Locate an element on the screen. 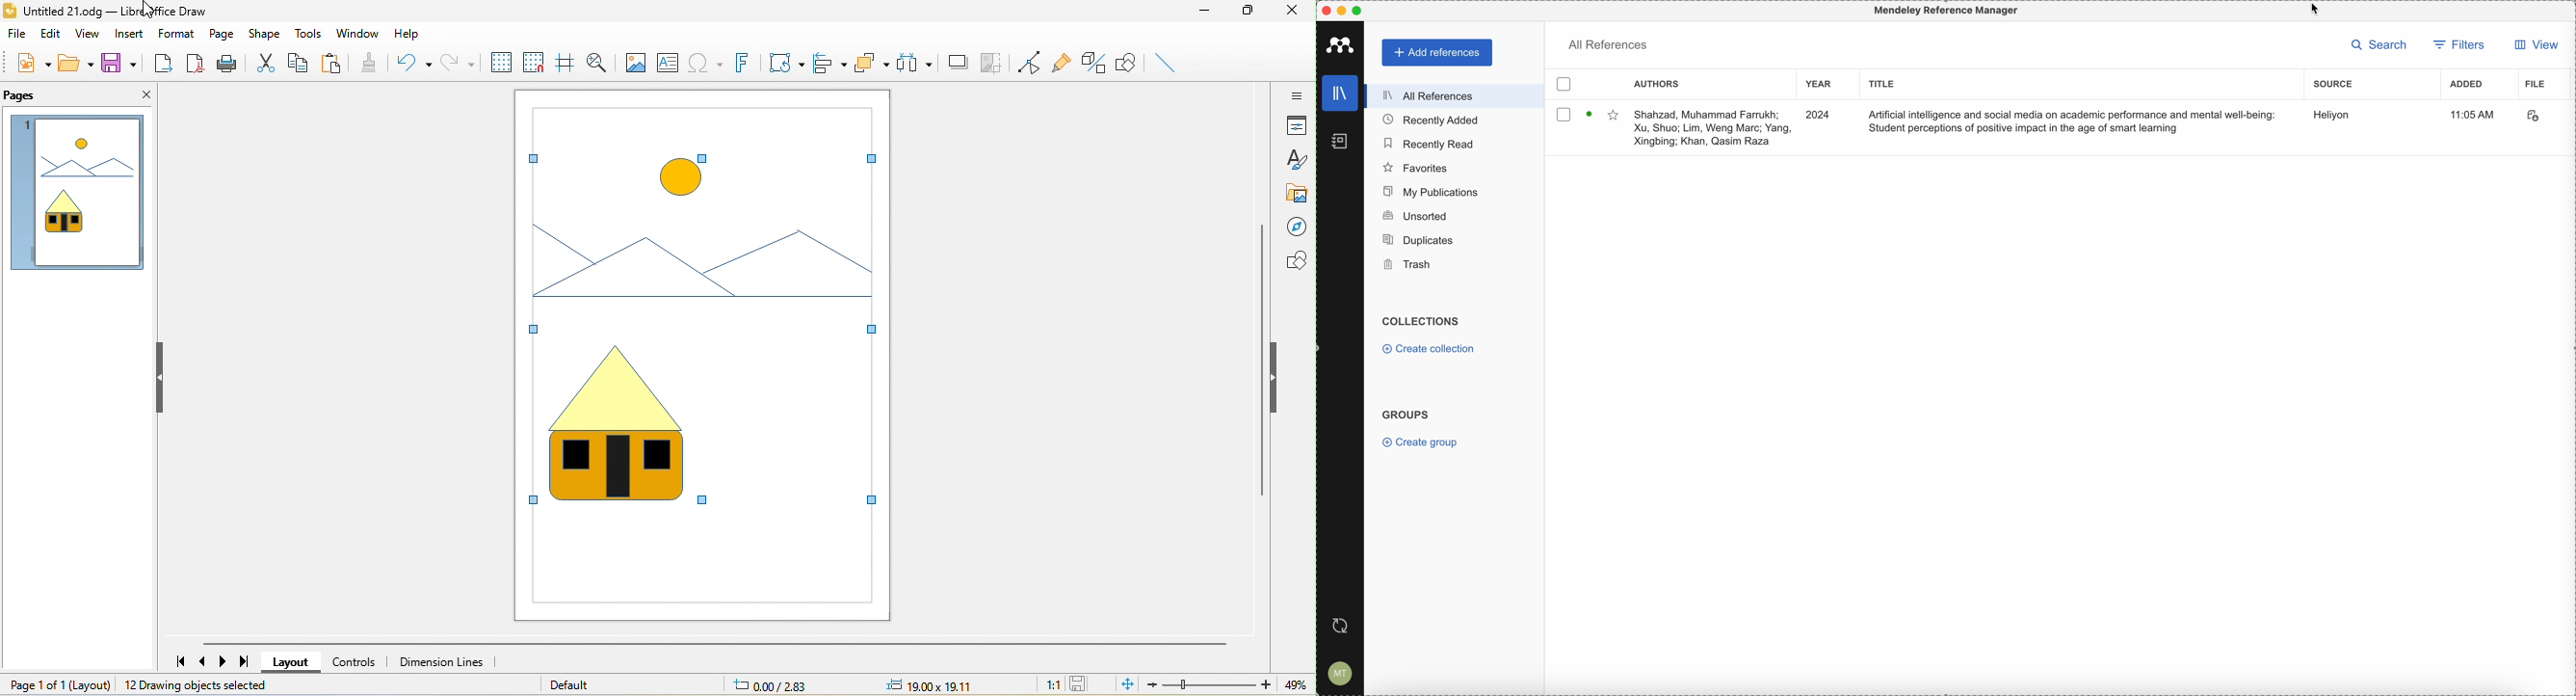 The height and width of the screenshot is (700, 2576). align objects is located at coordinates (830, 62).